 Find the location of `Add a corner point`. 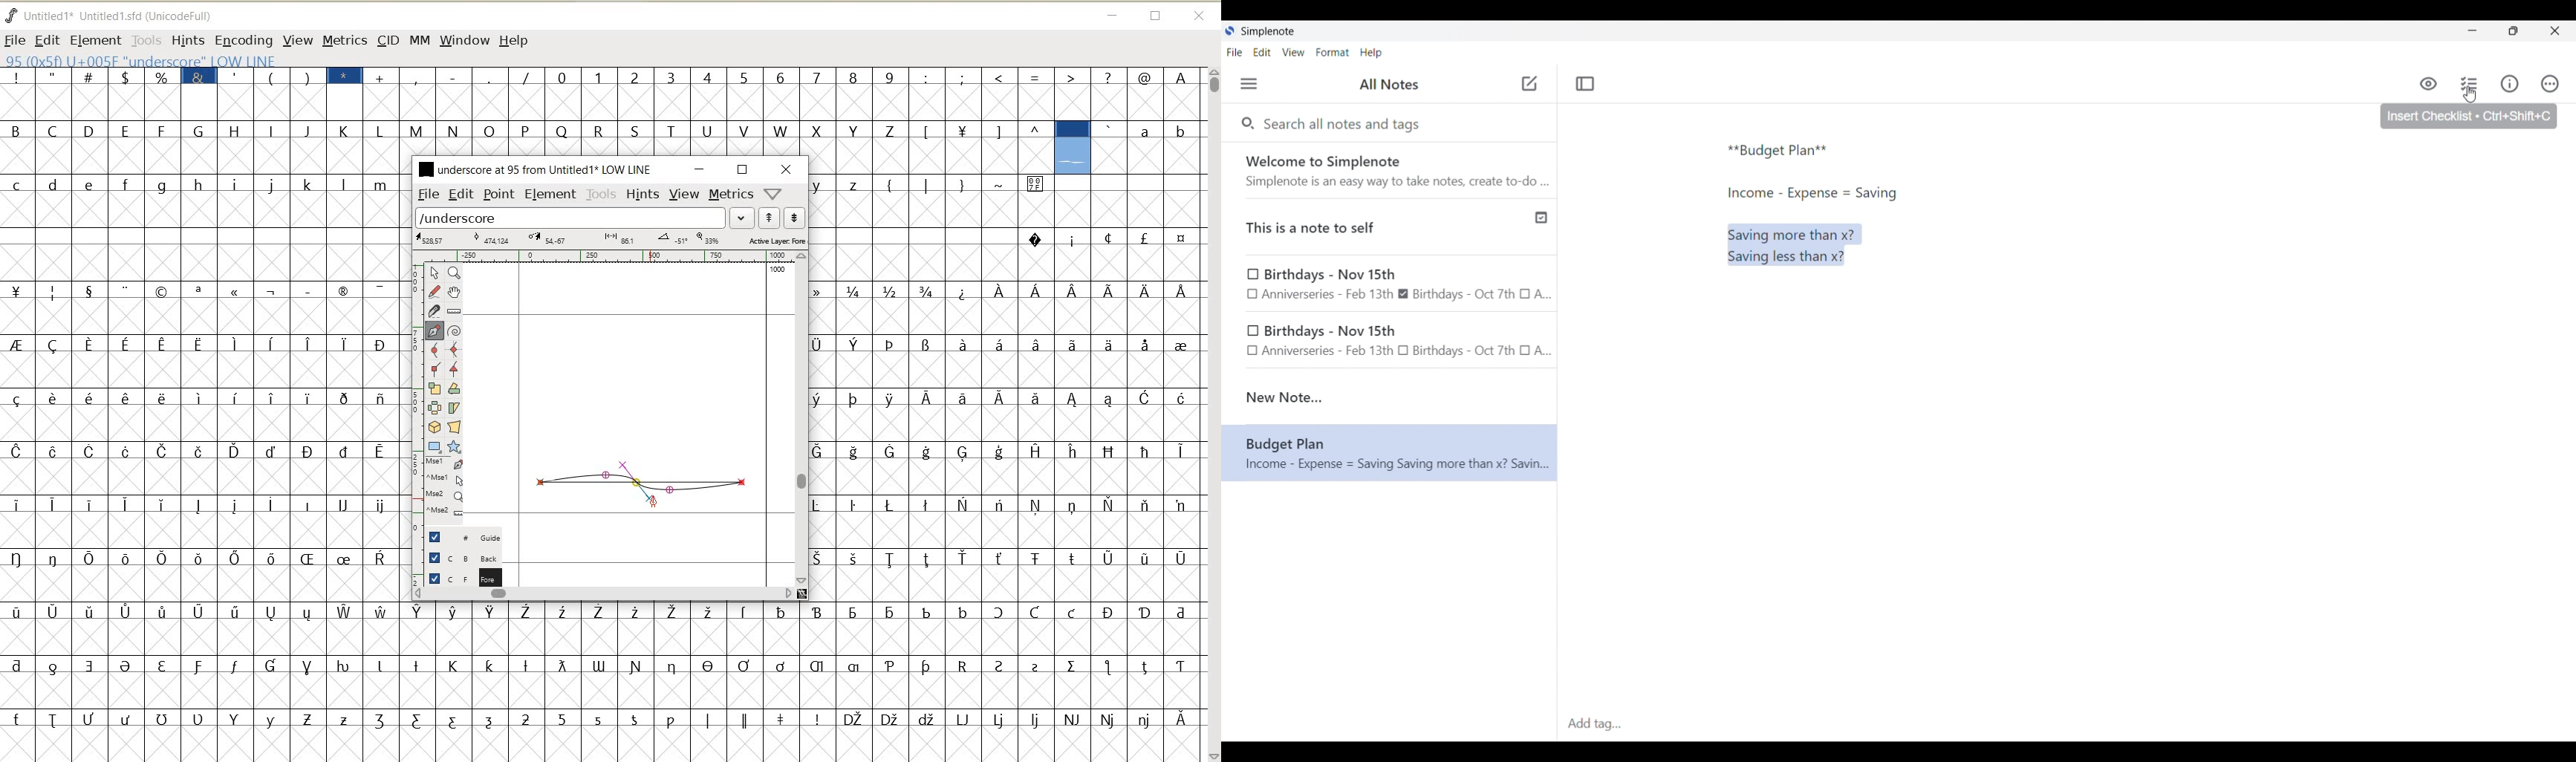

Add a corner point is located at coordinates (455, 369).